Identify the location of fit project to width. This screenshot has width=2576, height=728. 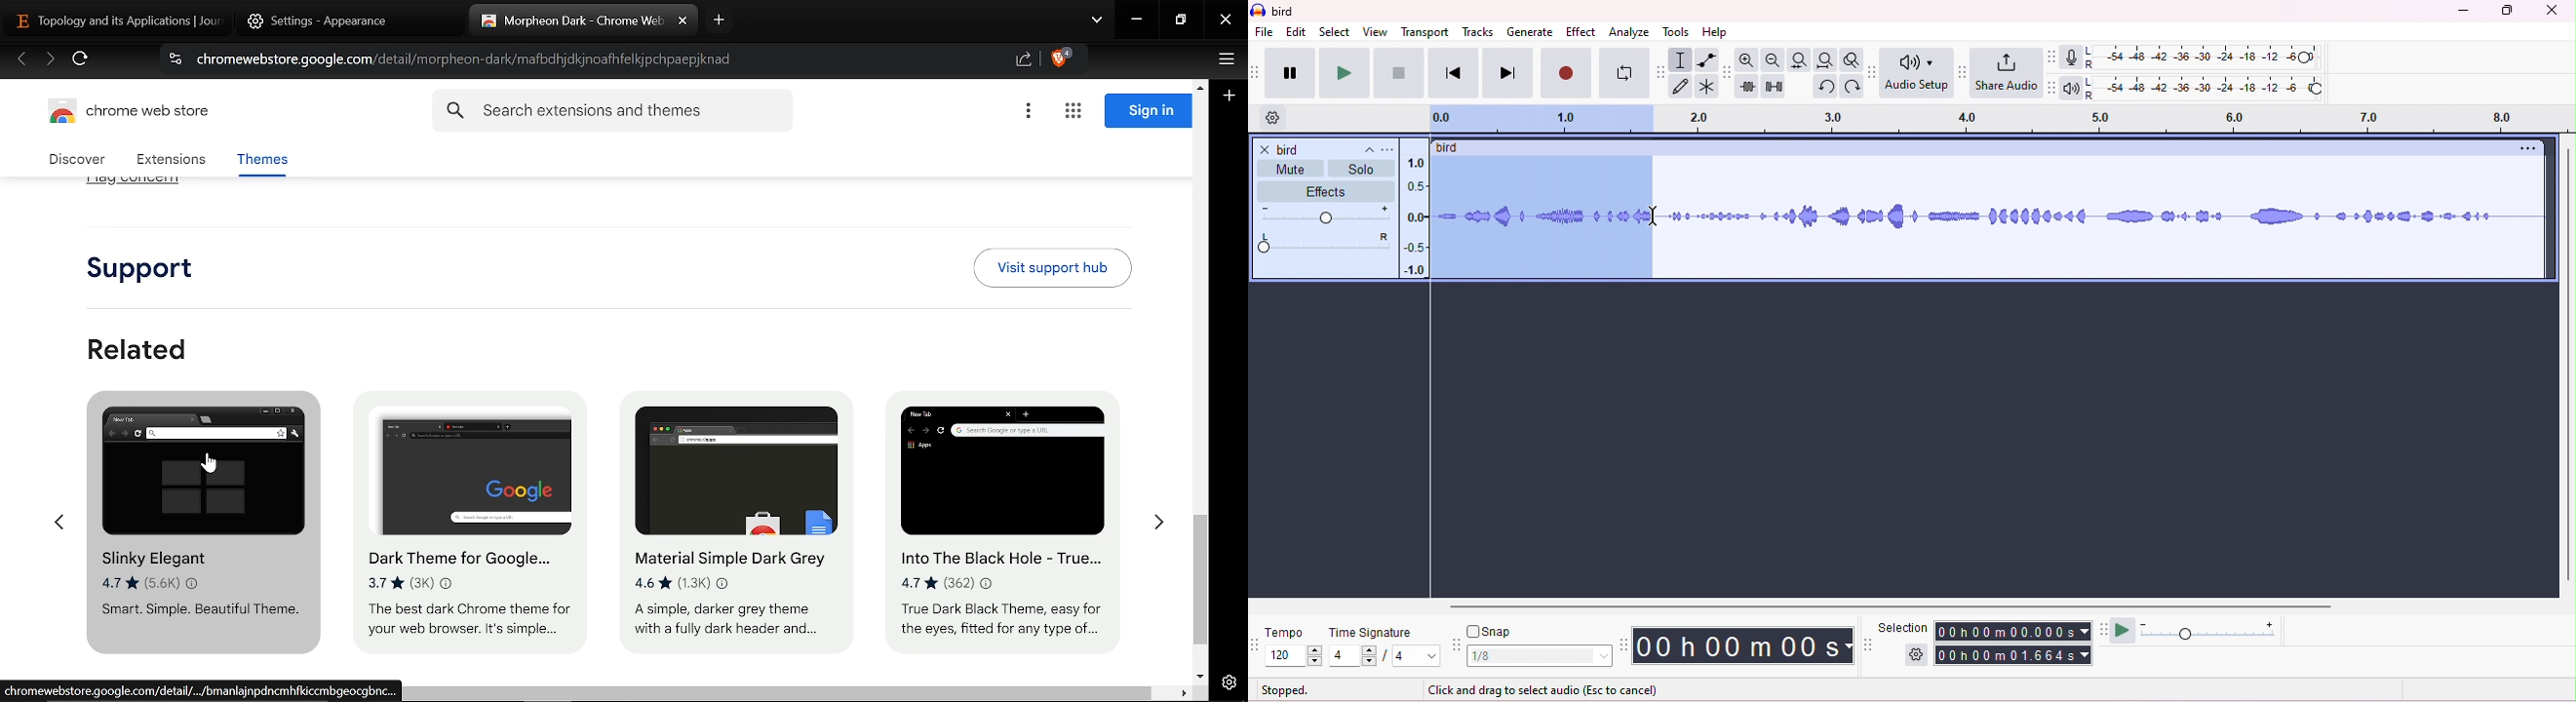
(1825, 61).